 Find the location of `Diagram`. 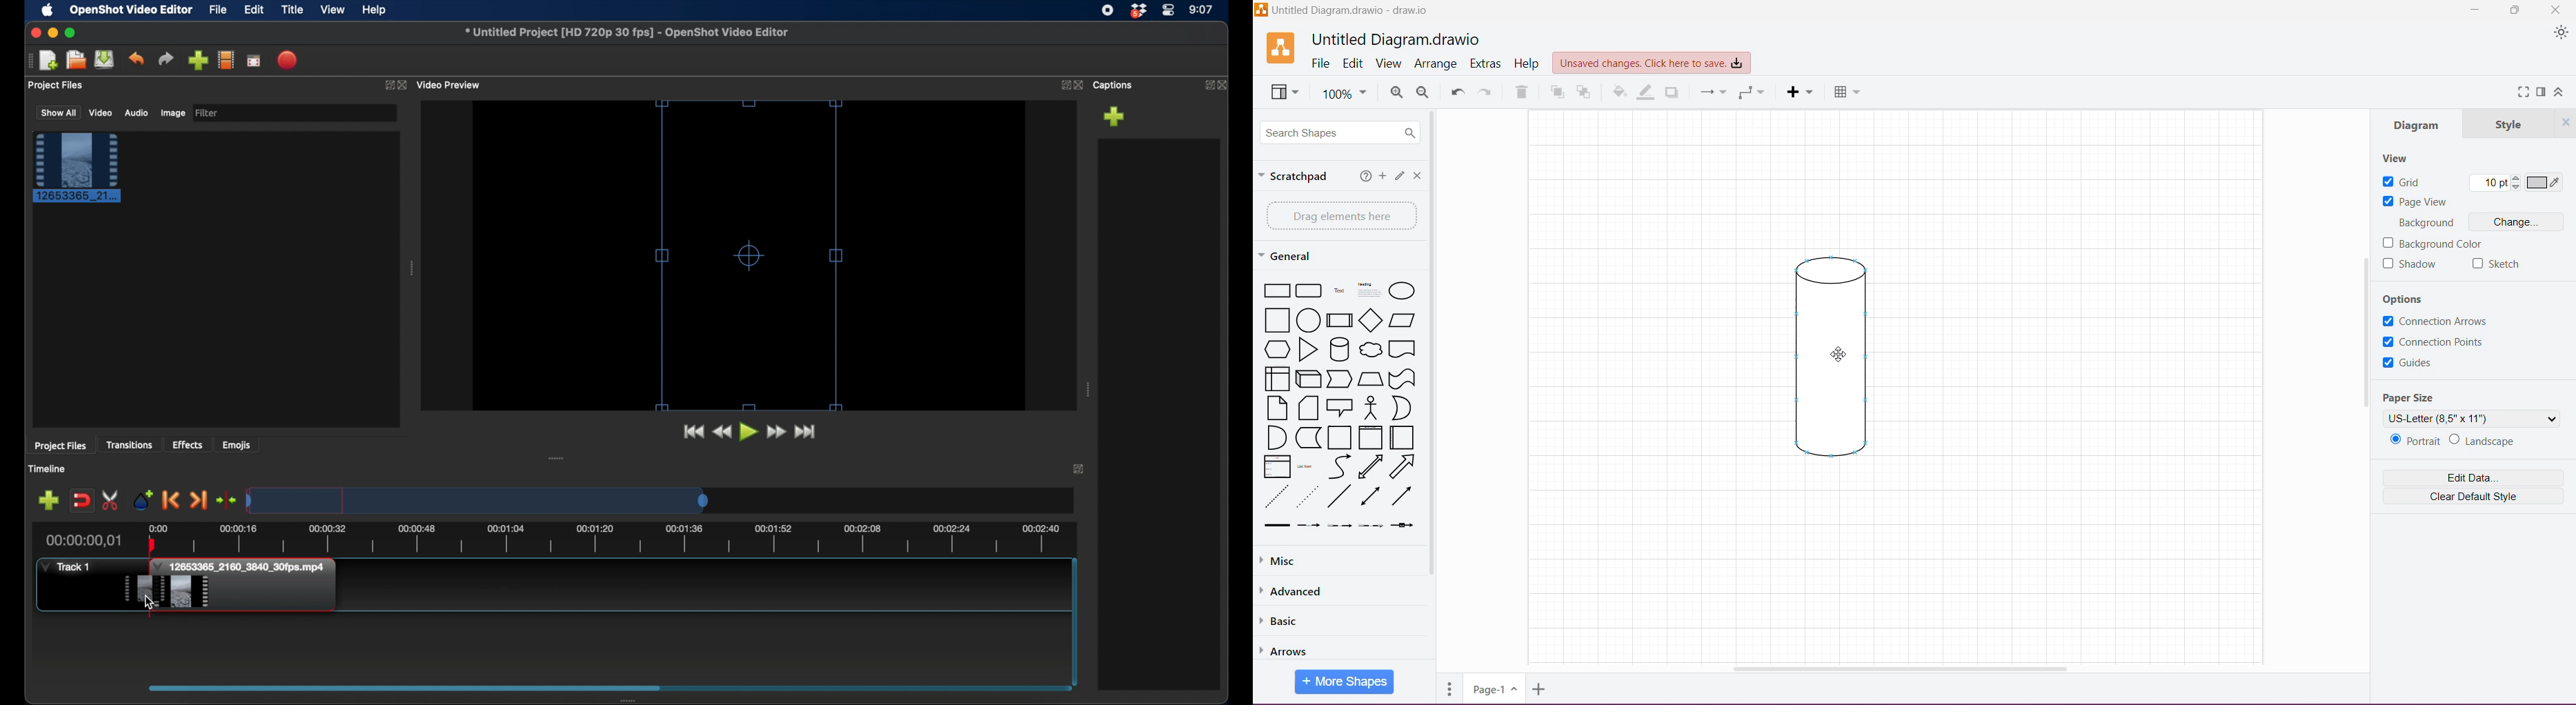

Diagram is located at coordinates (2415, 127).